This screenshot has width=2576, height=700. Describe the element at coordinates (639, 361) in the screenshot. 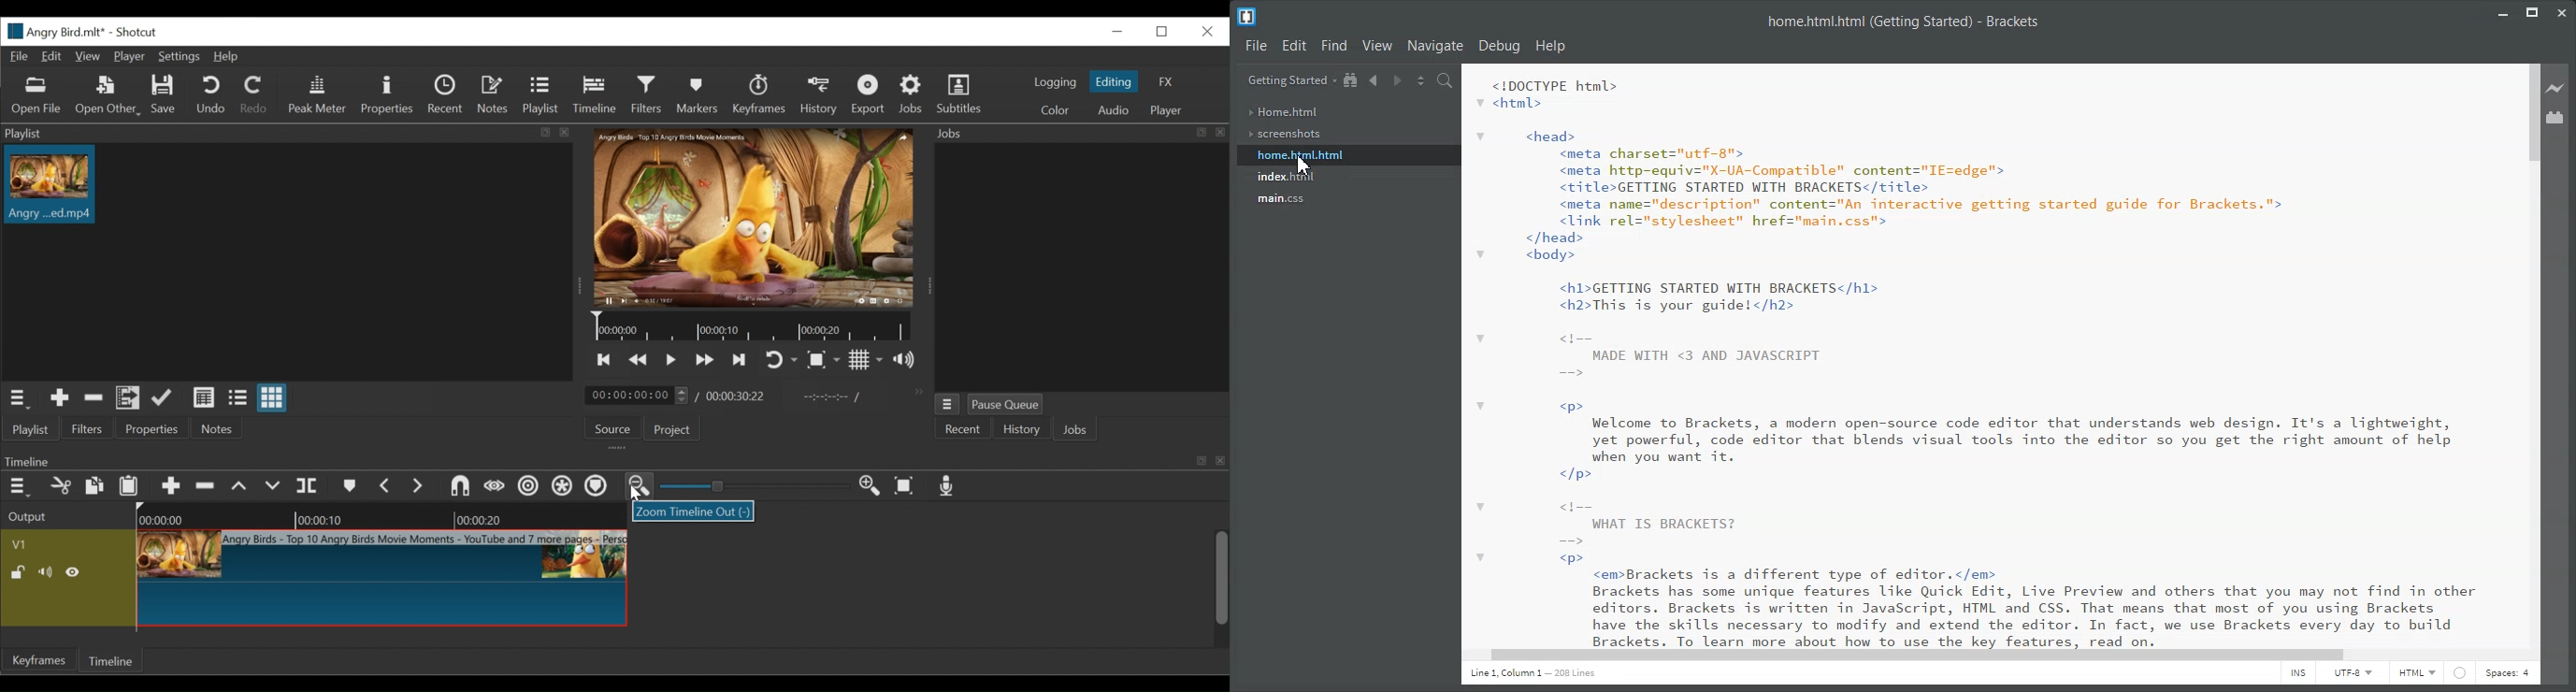

I see `Play backward quickly` at that location.